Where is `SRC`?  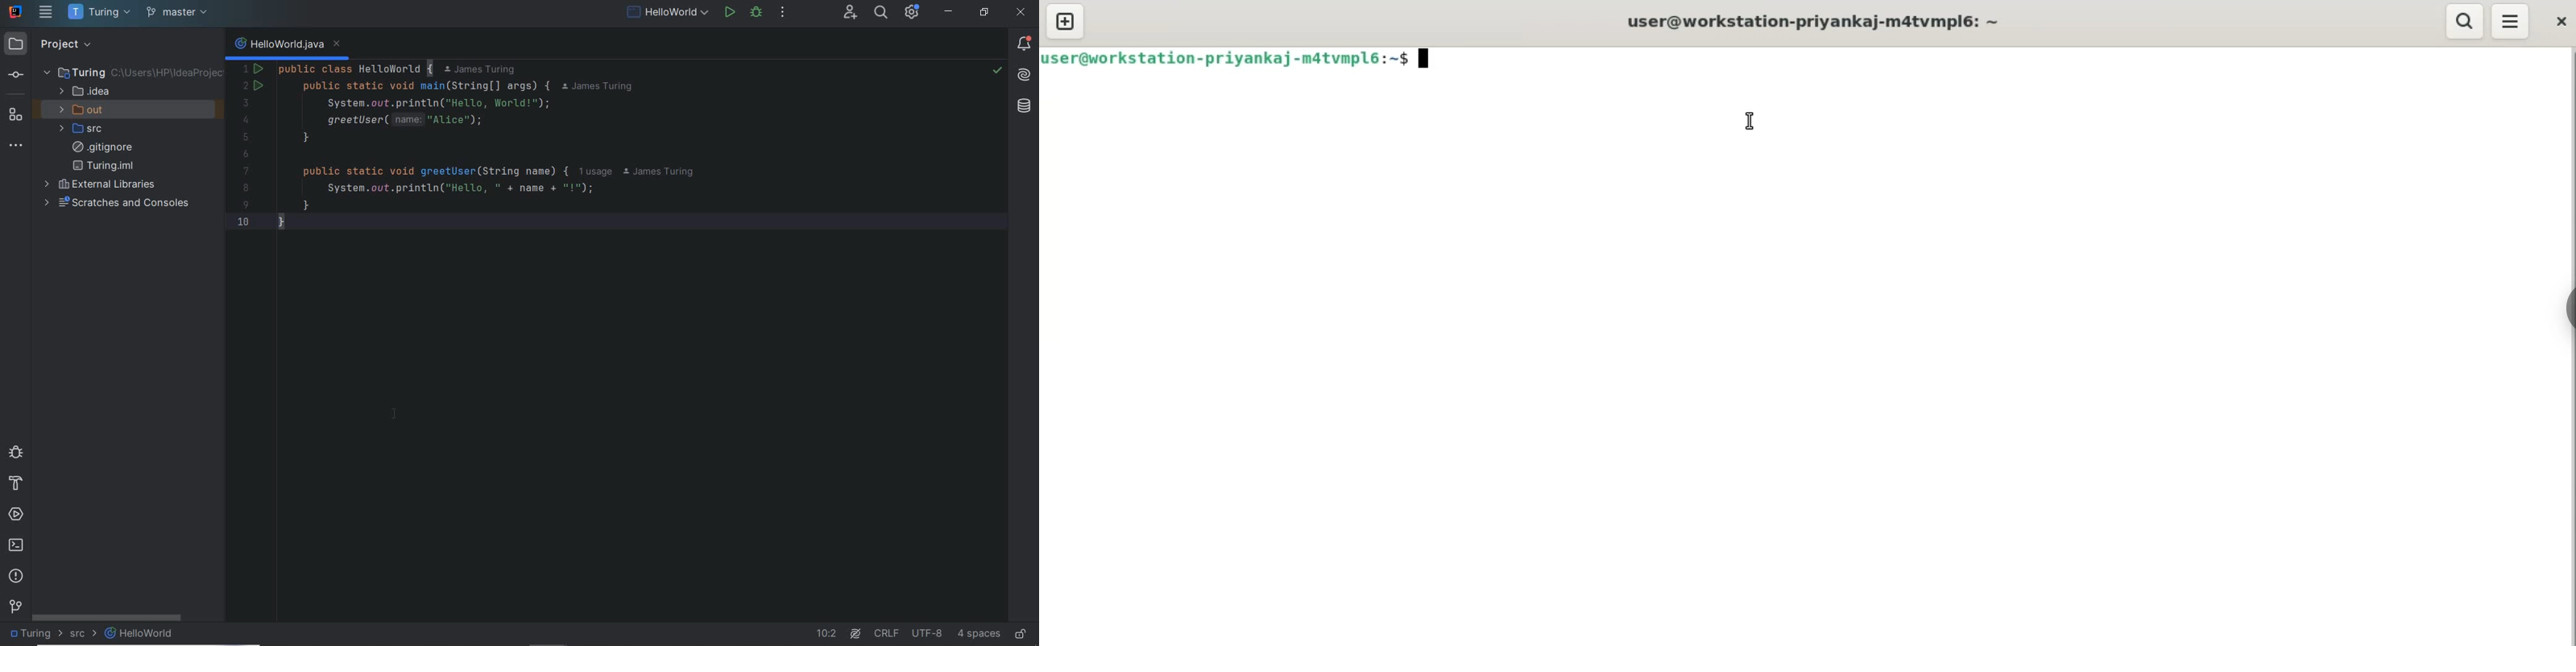 SRC is located at coordinates (84, 634).